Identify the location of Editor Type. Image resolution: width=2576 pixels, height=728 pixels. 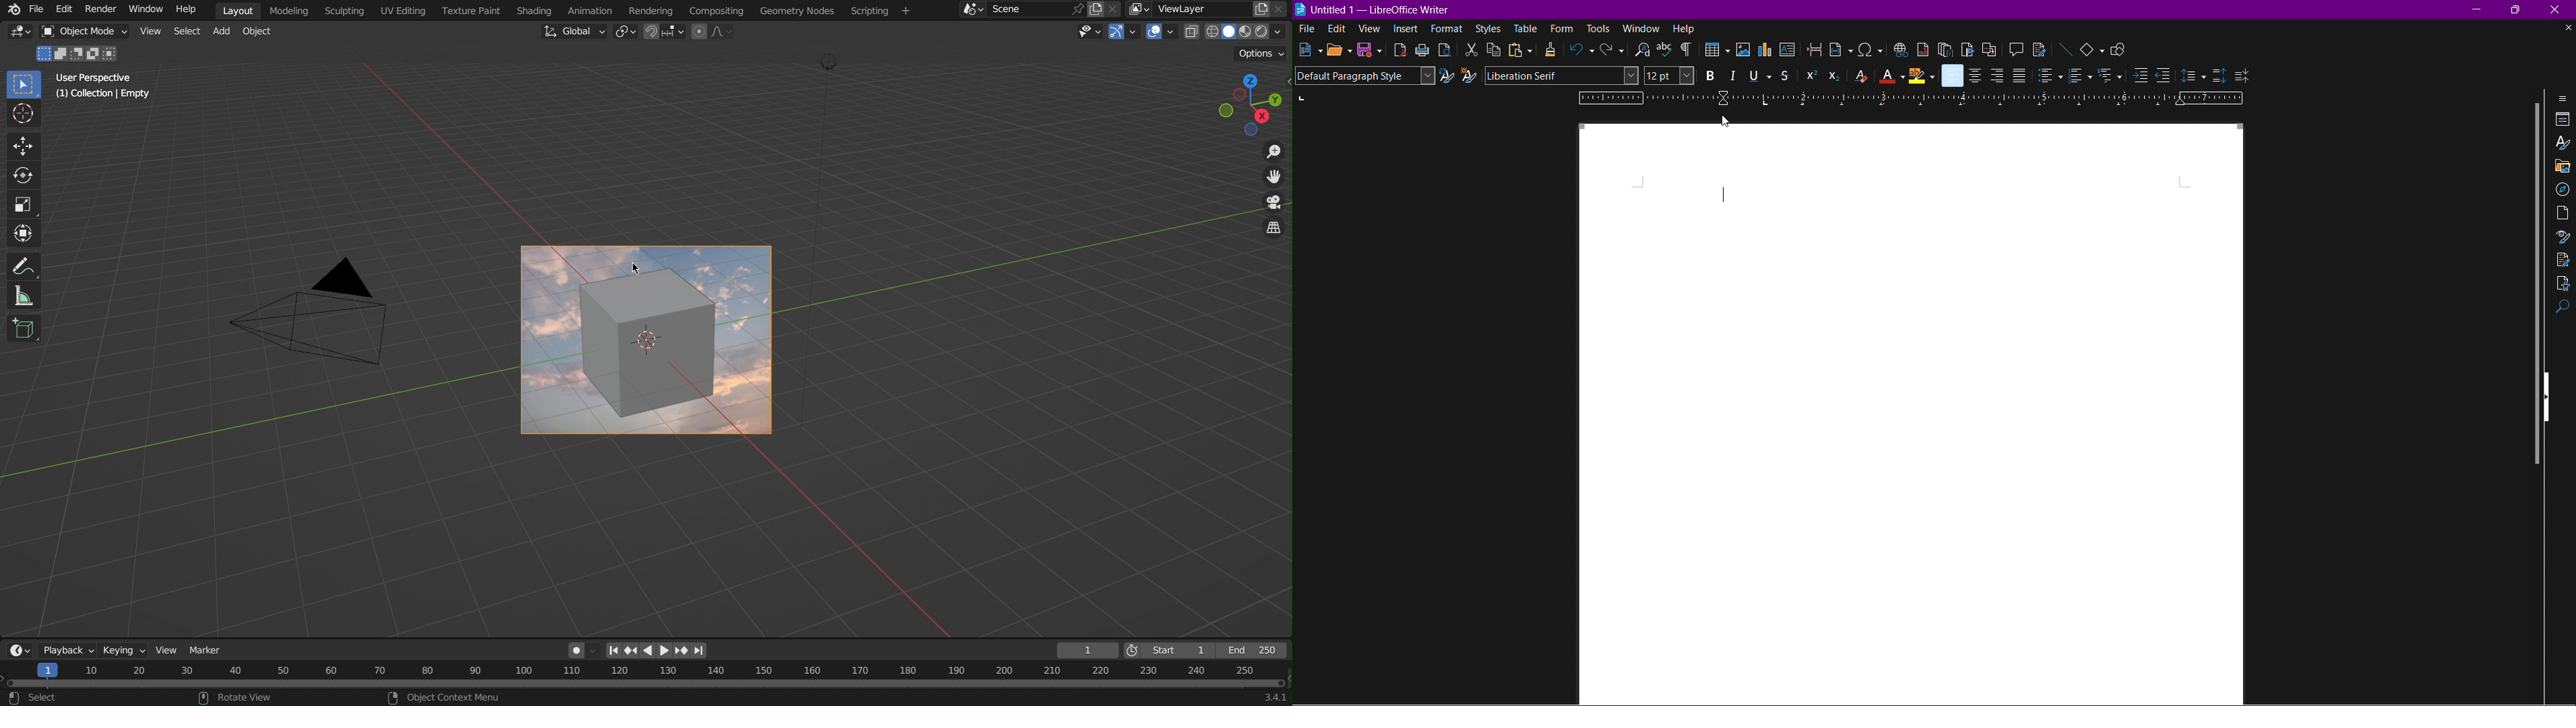
(21, 34).